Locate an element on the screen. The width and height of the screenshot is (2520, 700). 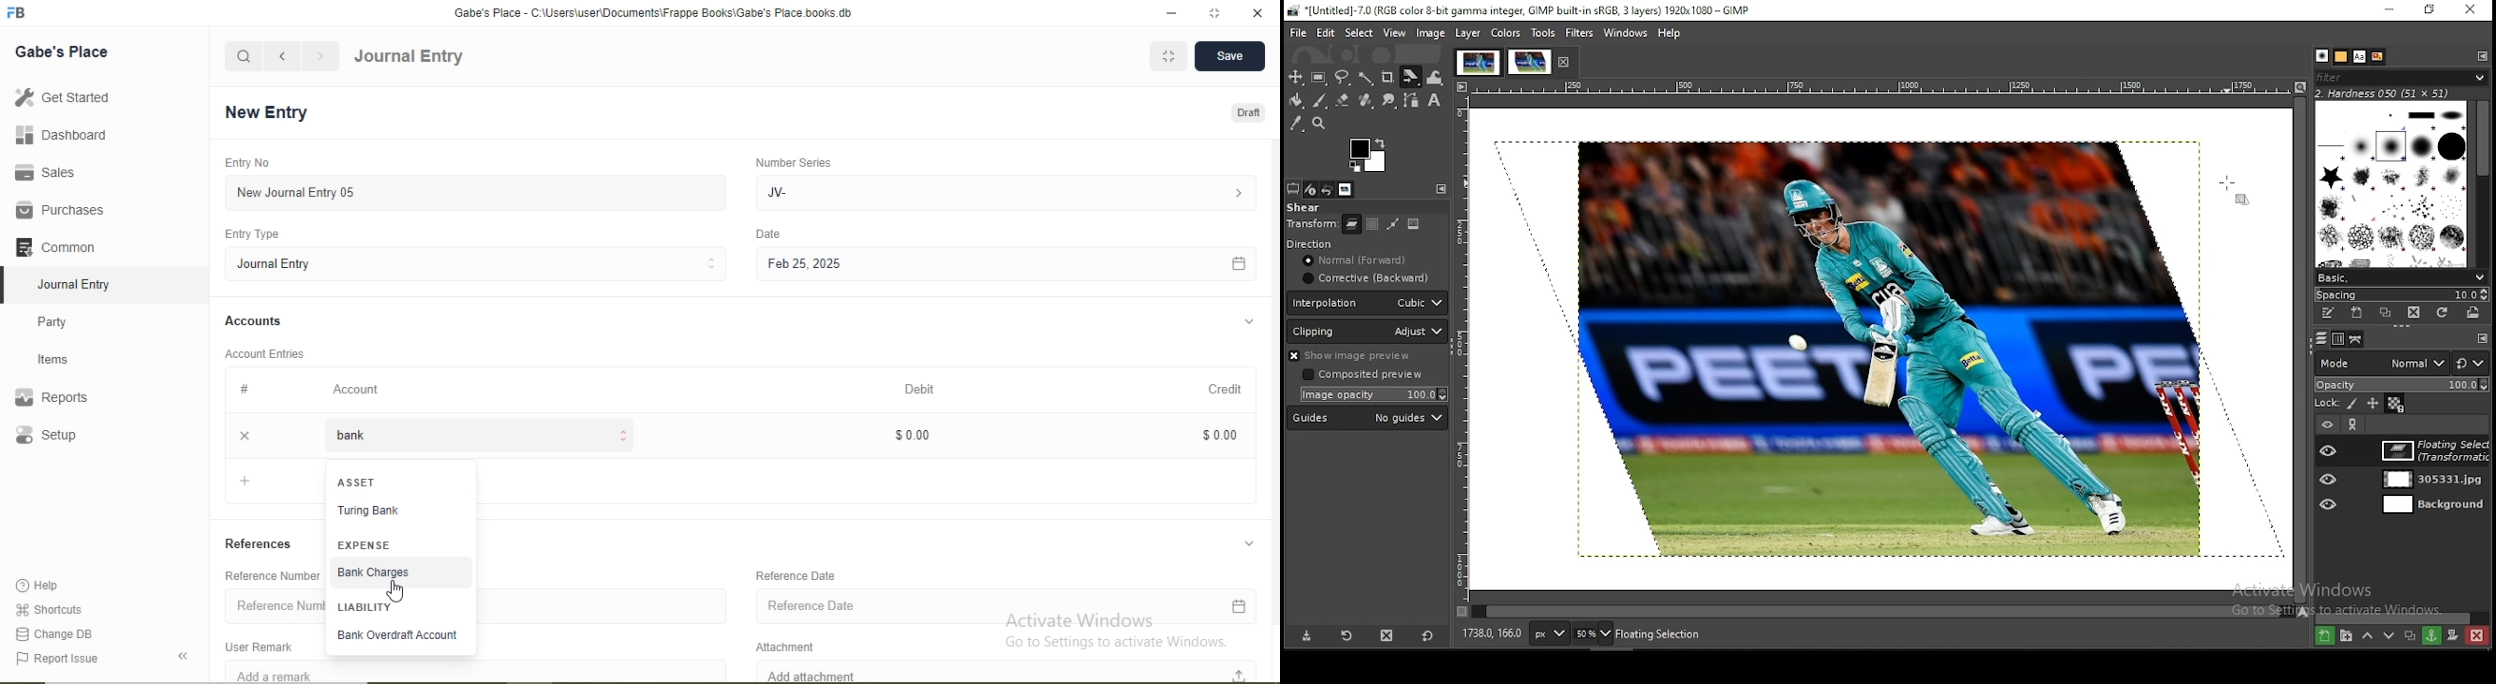
Number Series is located at coordinates (792, 162).